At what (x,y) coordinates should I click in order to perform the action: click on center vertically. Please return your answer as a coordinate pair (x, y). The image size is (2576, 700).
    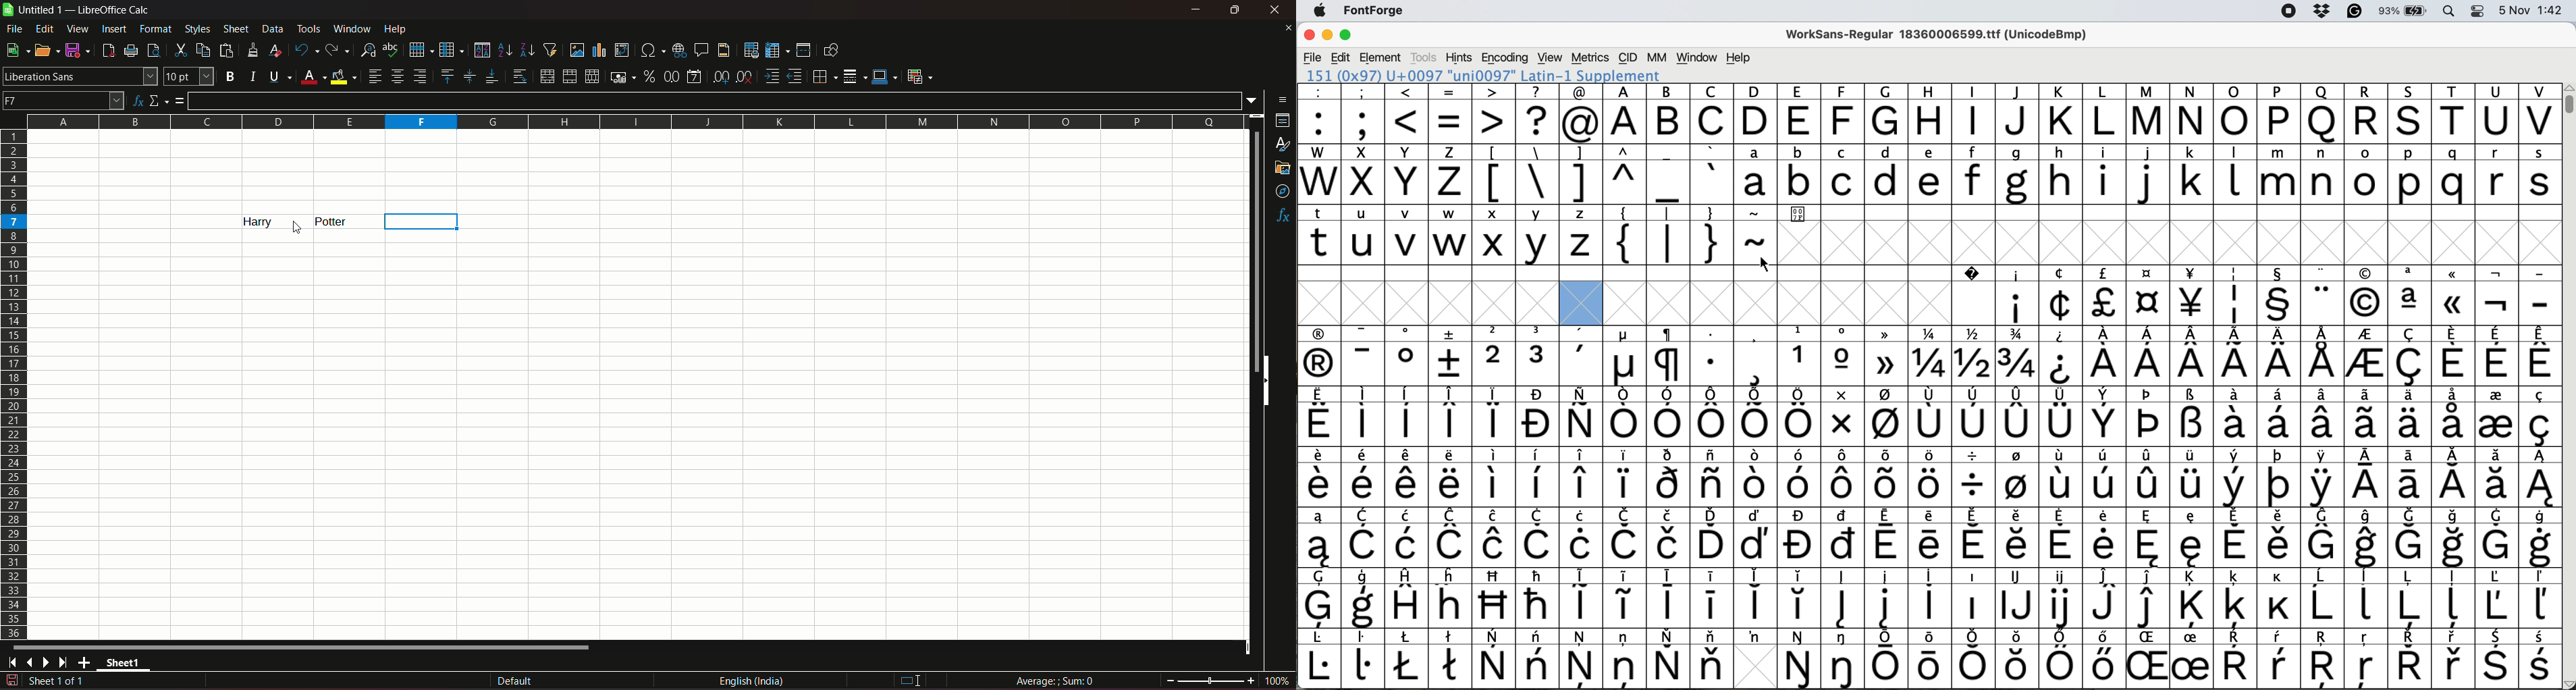
    Looking at the image, I should click on (468, 76).